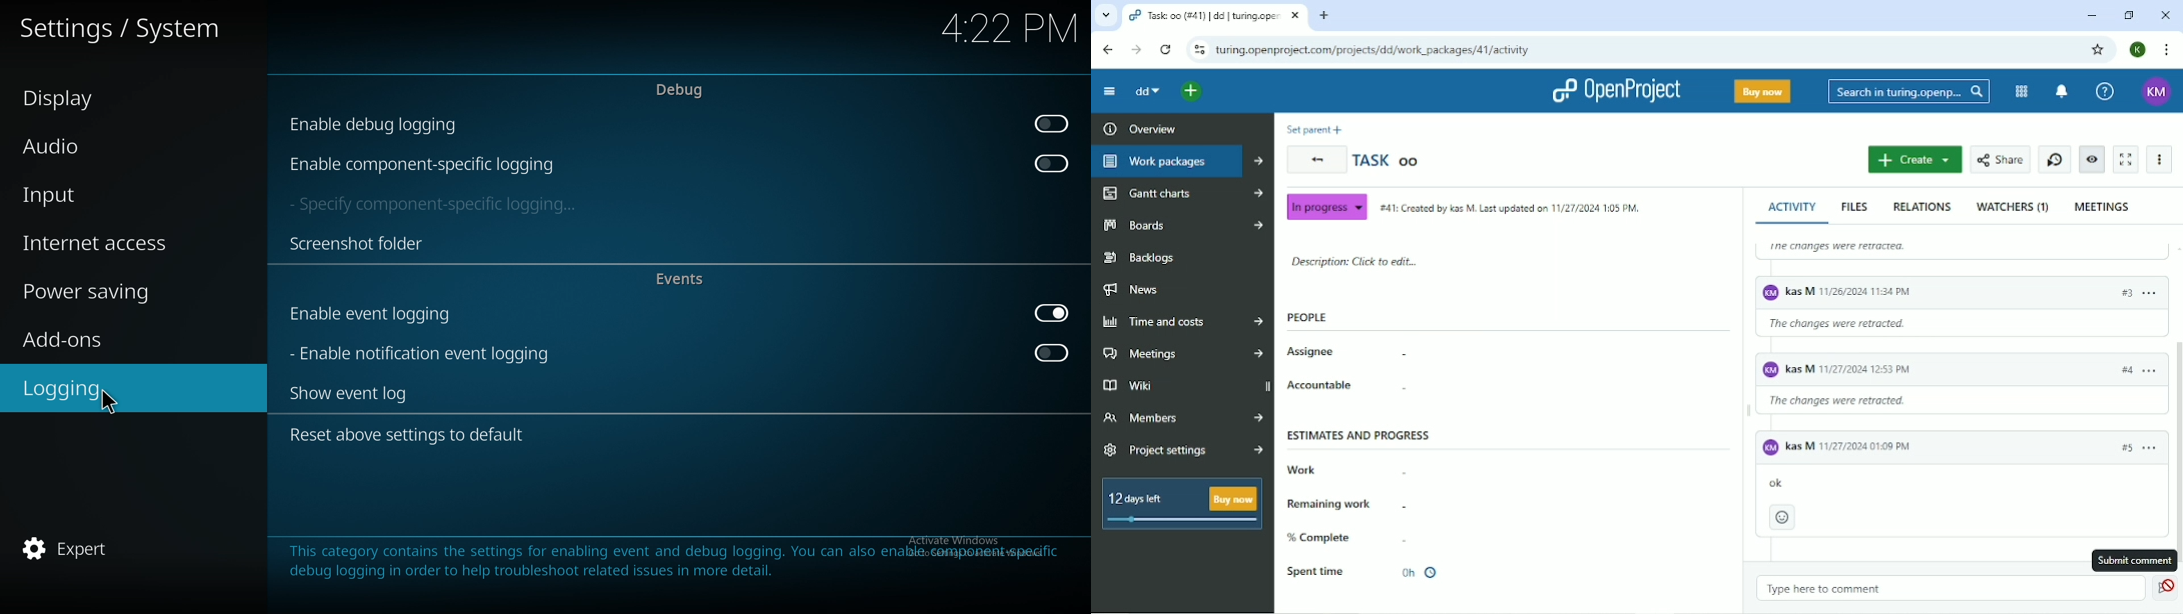  I want to click on The changes were retracted, so click(1853, 329).